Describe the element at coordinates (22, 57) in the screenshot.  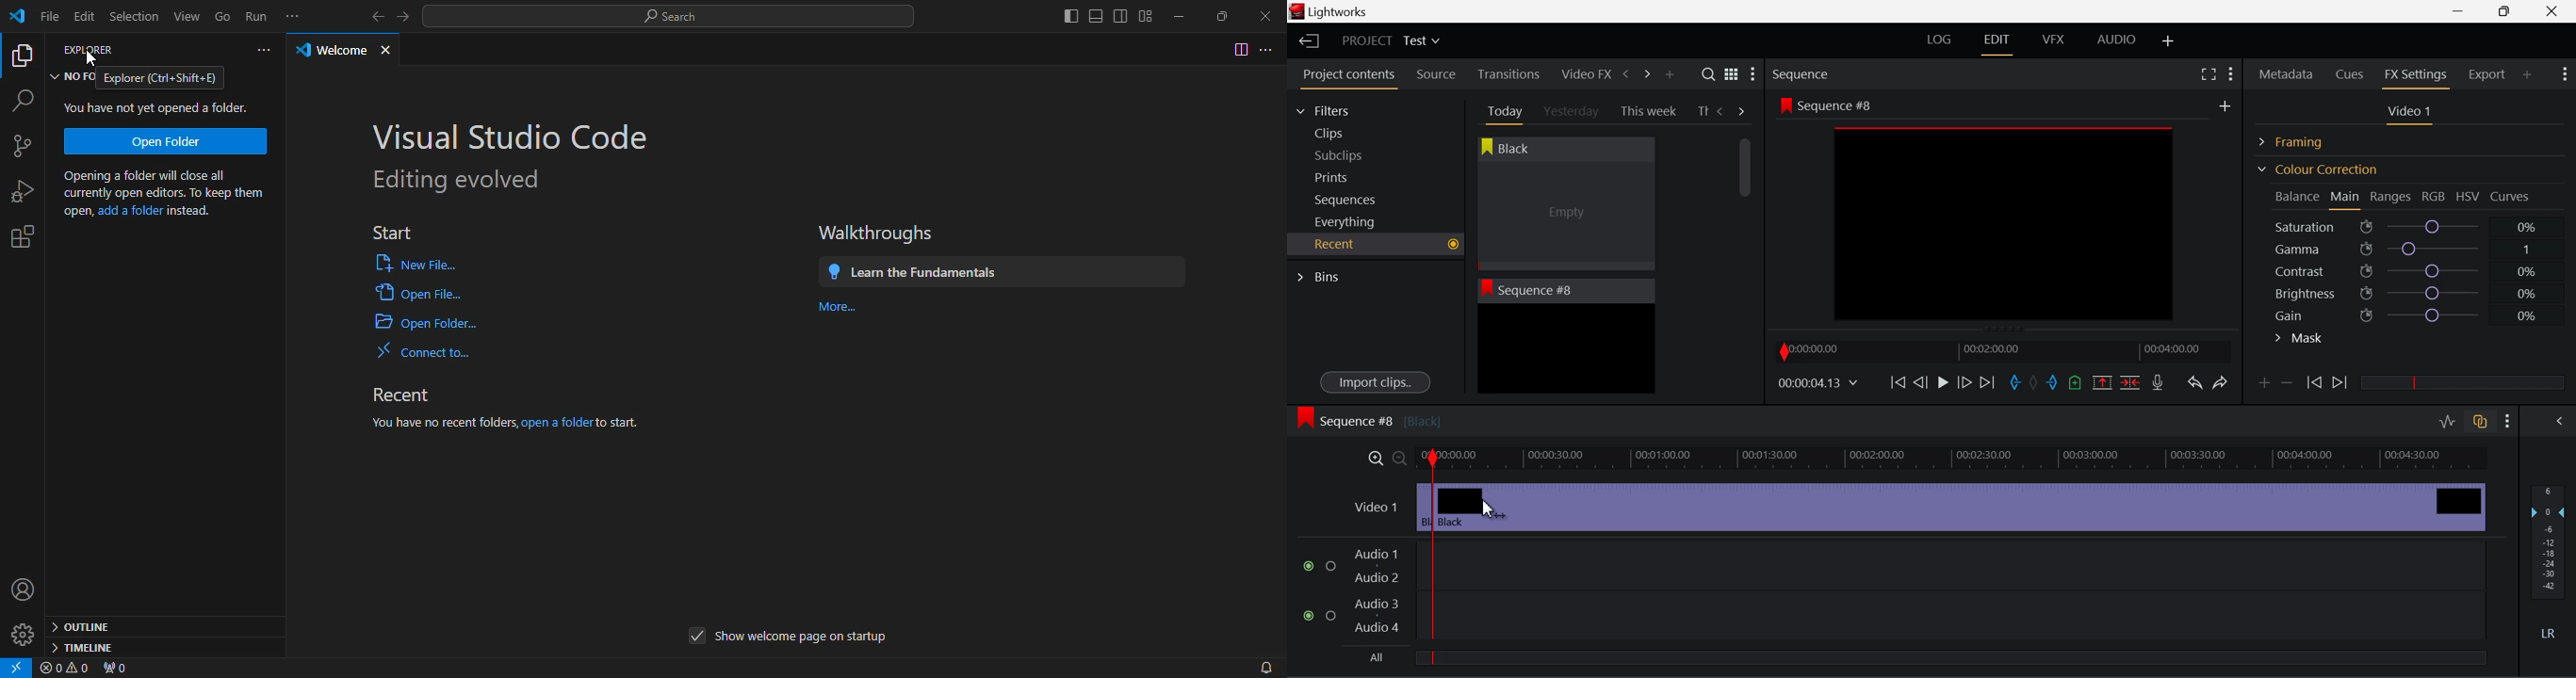
I see `copy` at that location.